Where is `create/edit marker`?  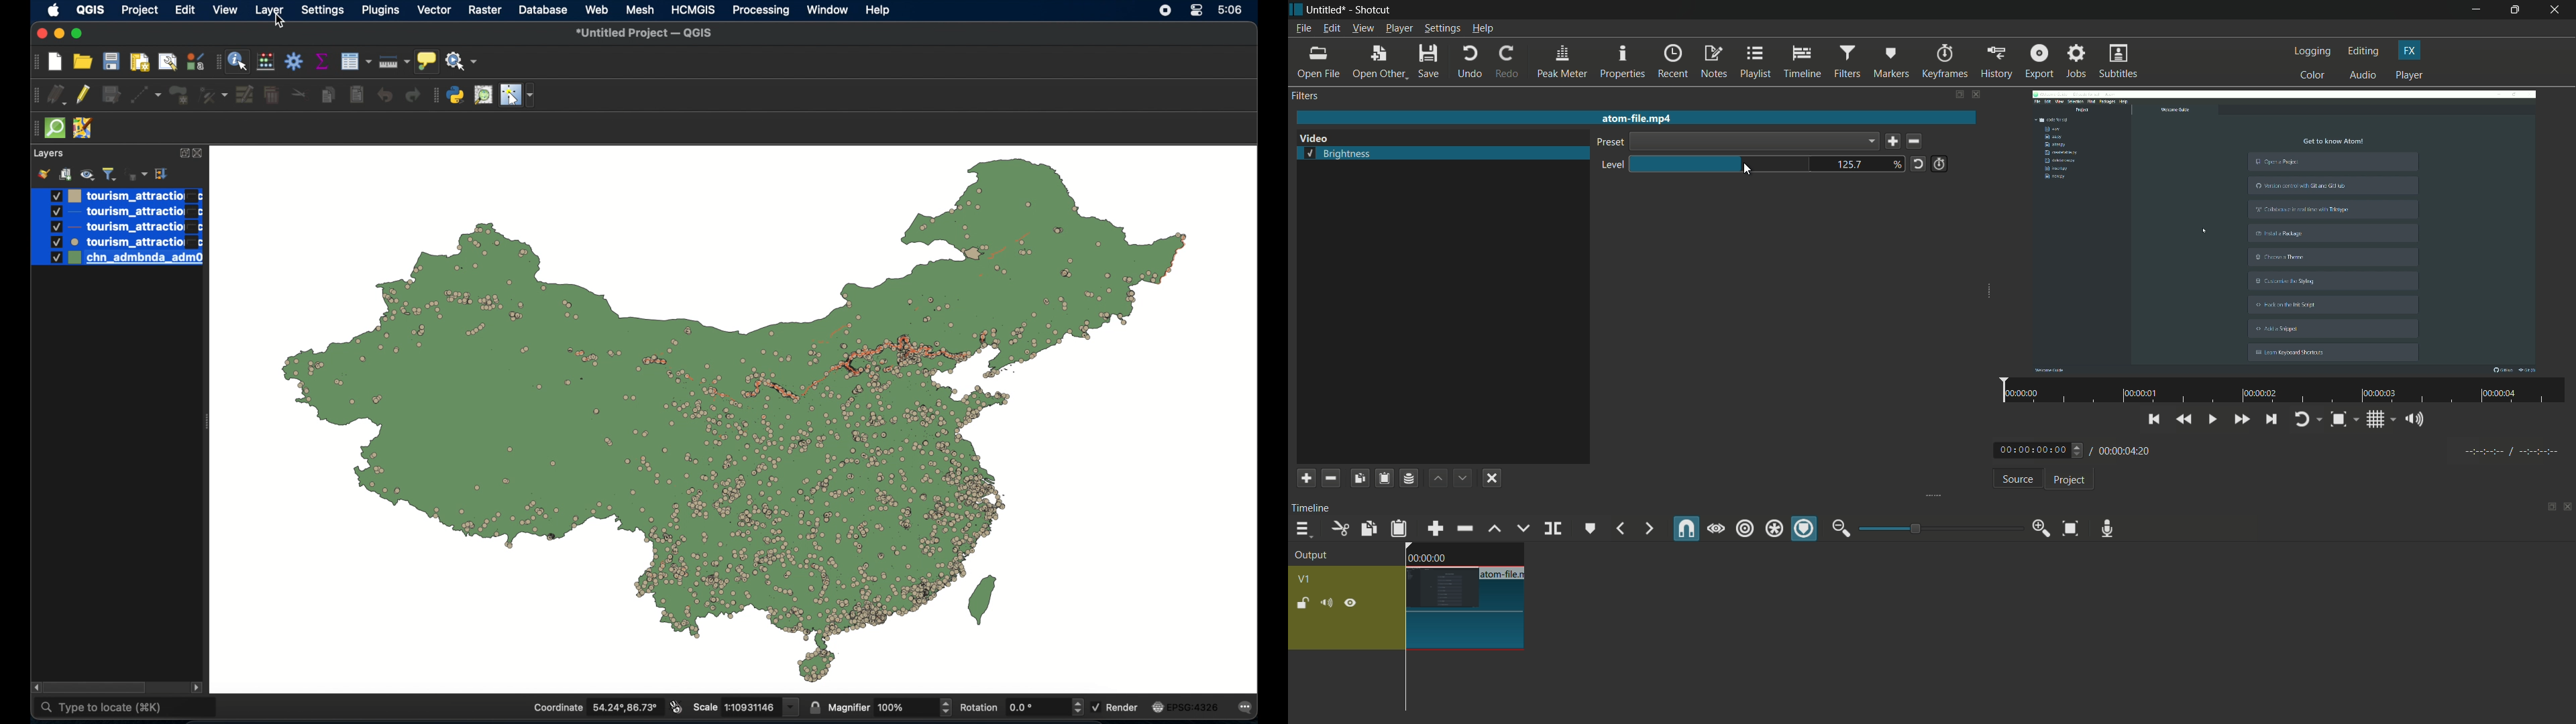 create/edit marker is located at coordinates (1591, 528).